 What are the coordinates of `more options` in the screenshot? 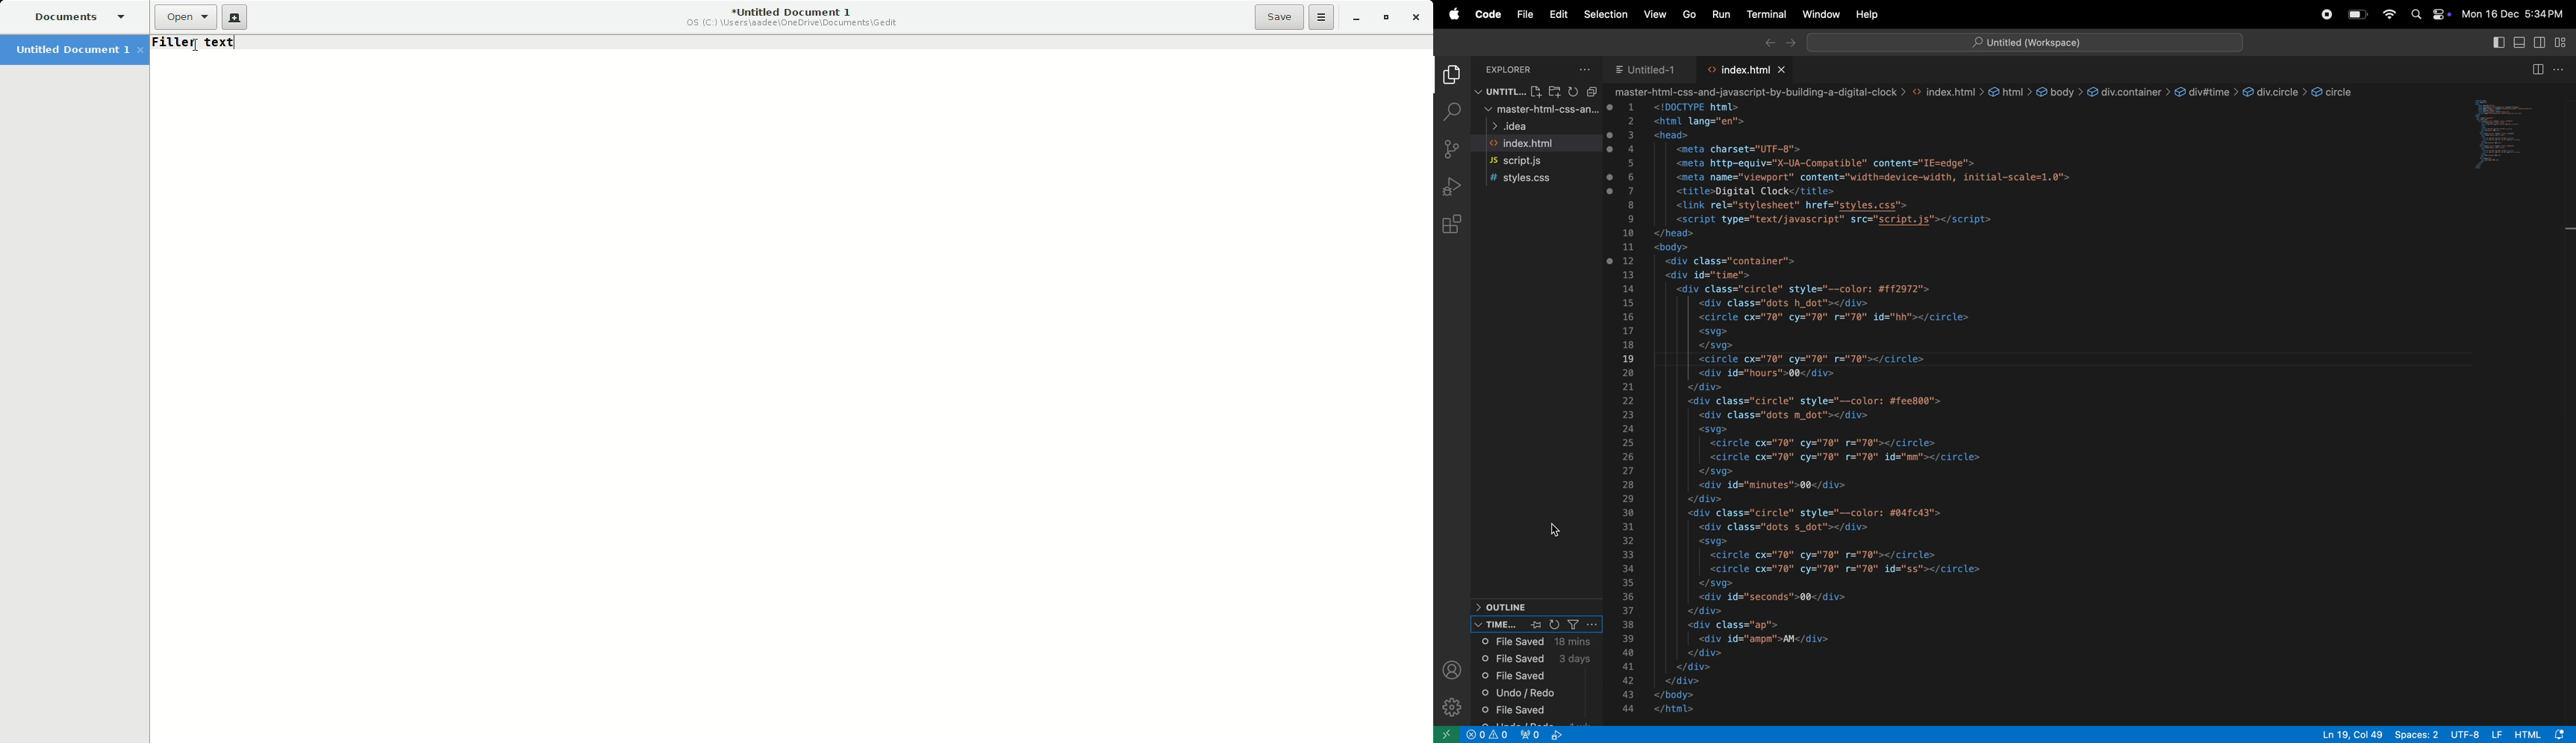 It's located at (1593, 626).